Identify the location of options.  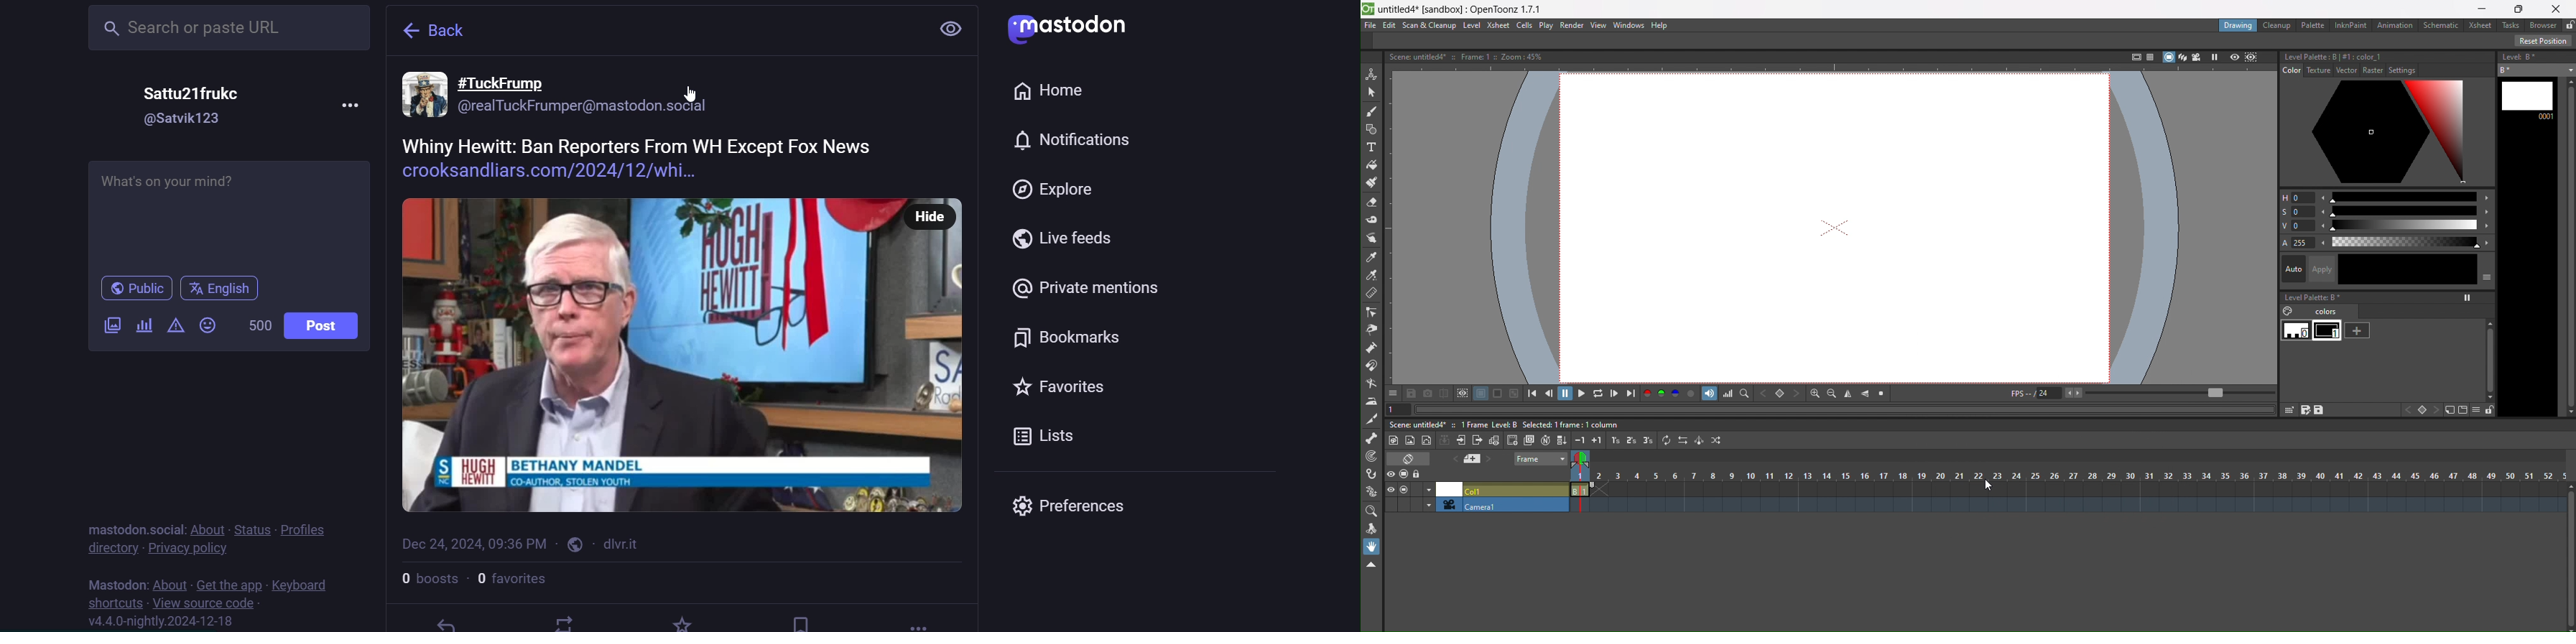
(2487, 276).